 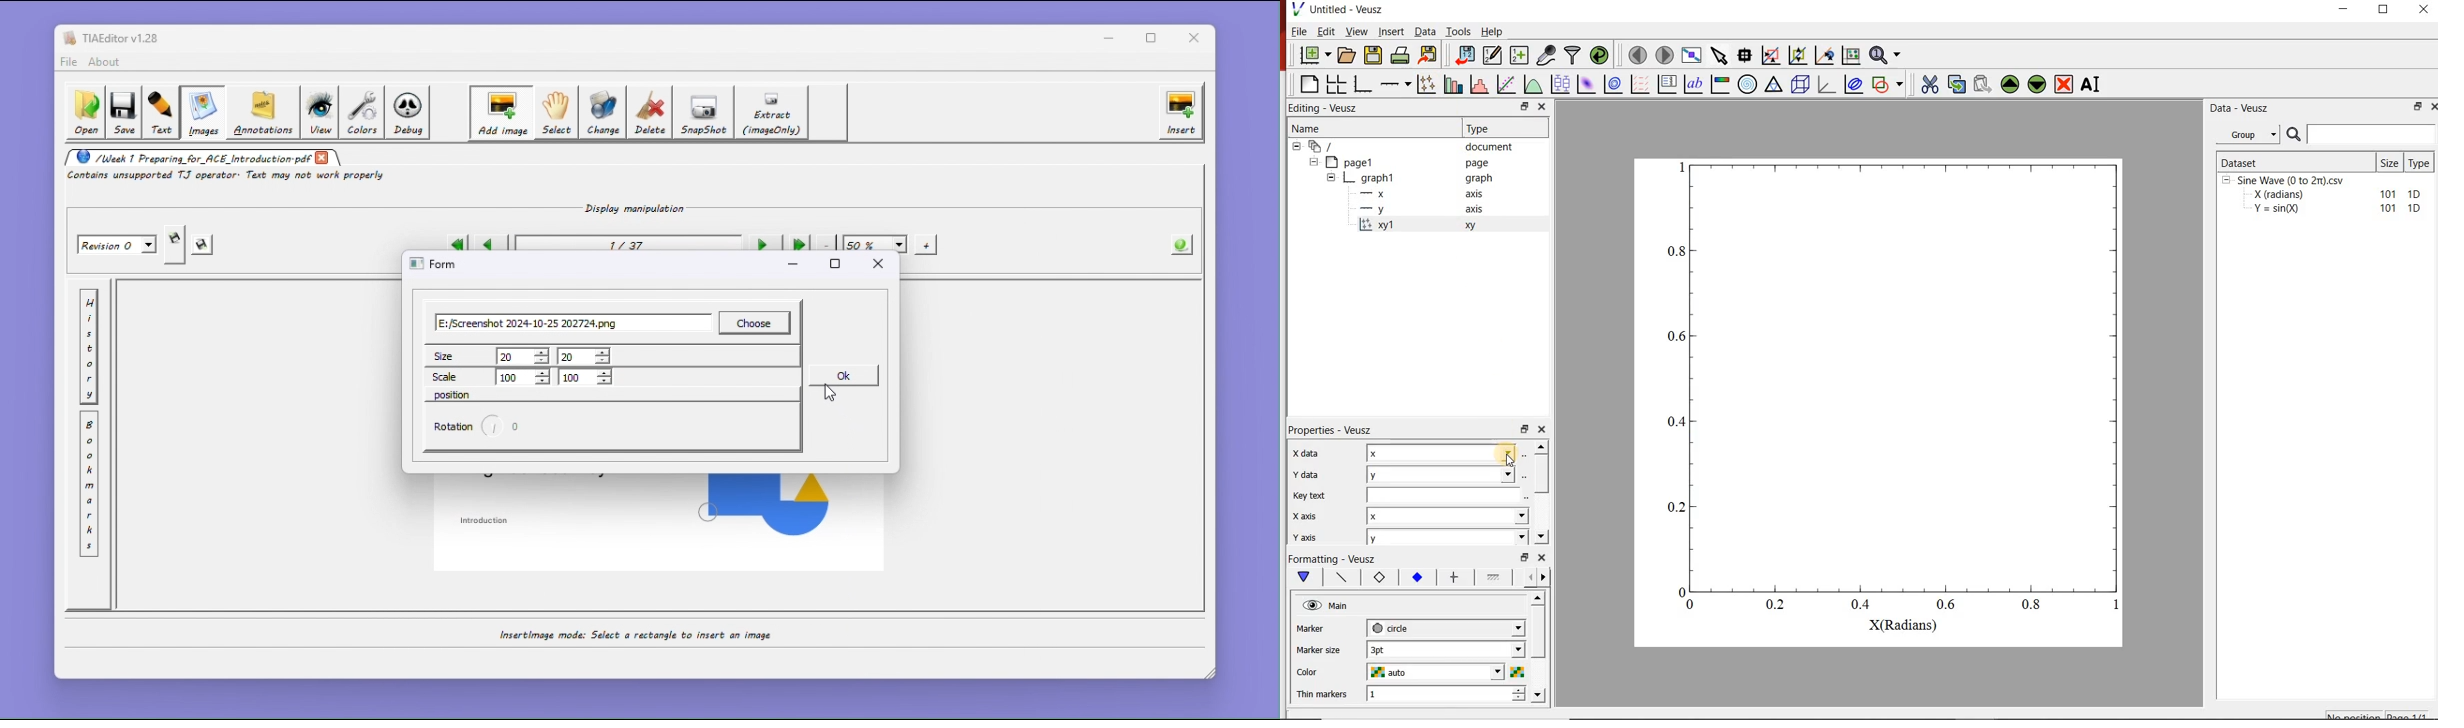 I want to click on import data into veusz, so click(x=1463, y=54).